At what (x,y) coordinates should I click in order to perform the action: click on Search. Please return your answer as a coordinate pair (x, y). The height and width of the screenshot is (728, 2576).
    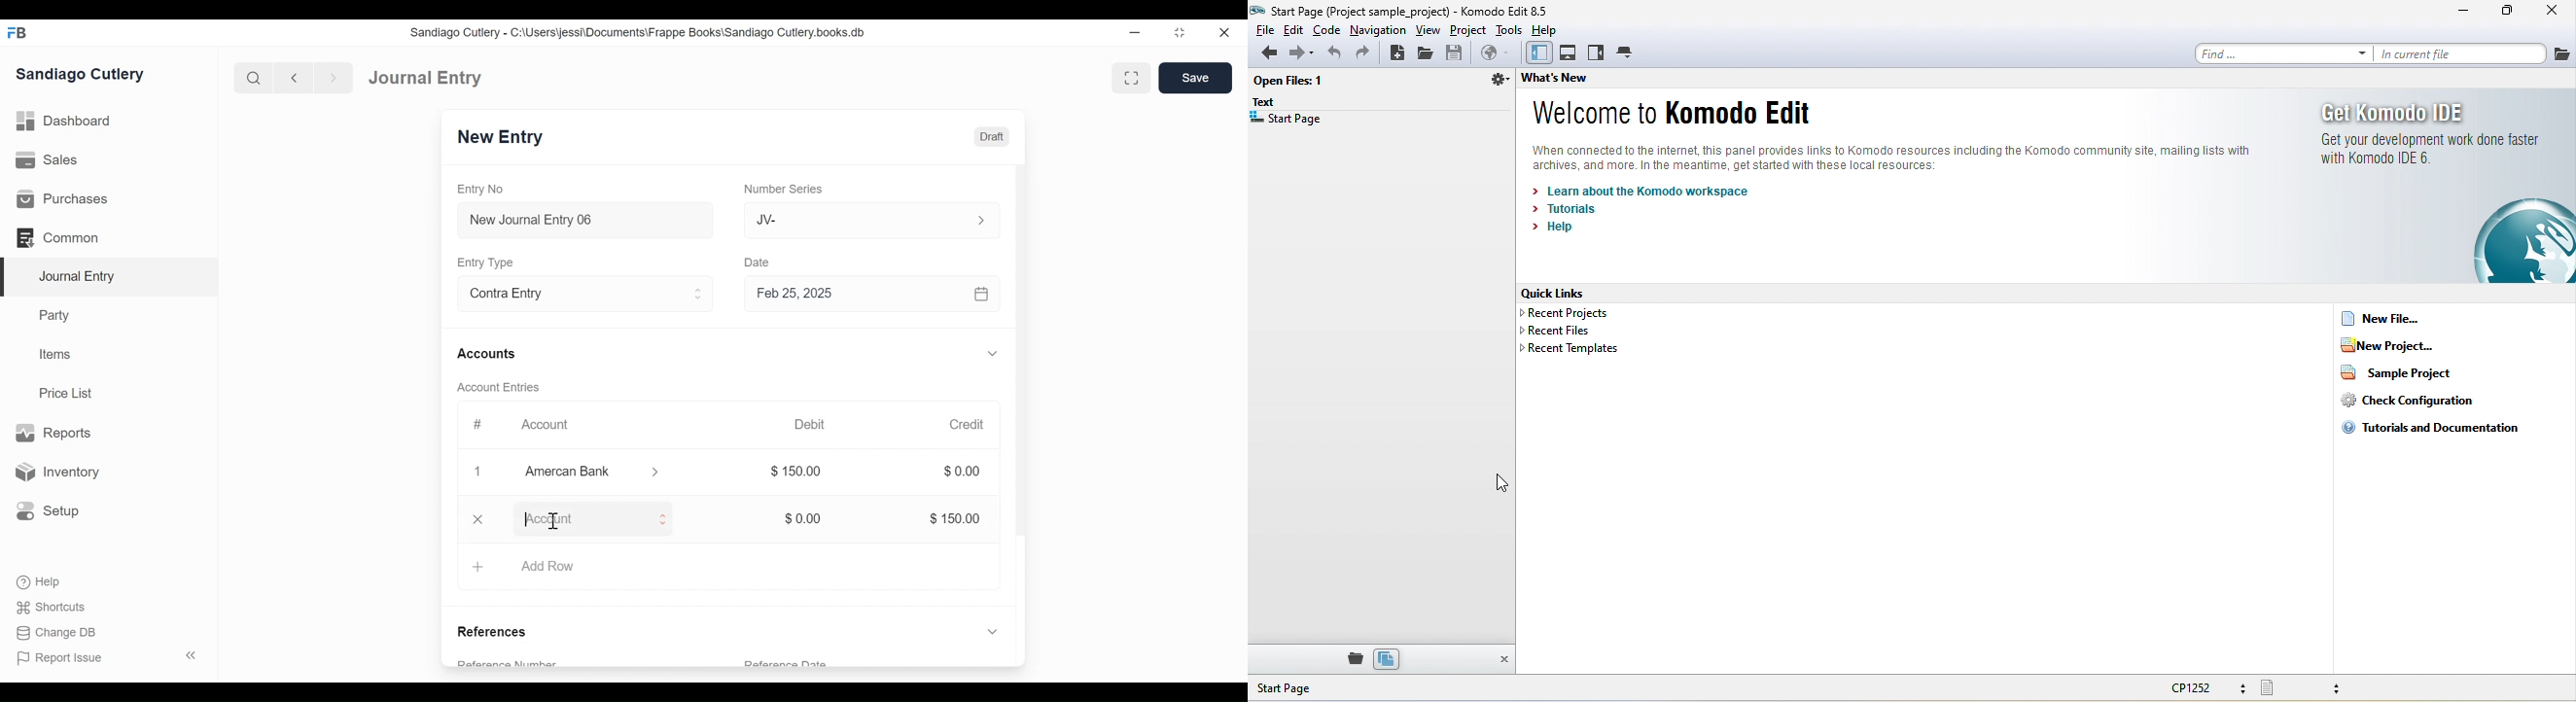
    Looking at the image, I should click on (254, 78).